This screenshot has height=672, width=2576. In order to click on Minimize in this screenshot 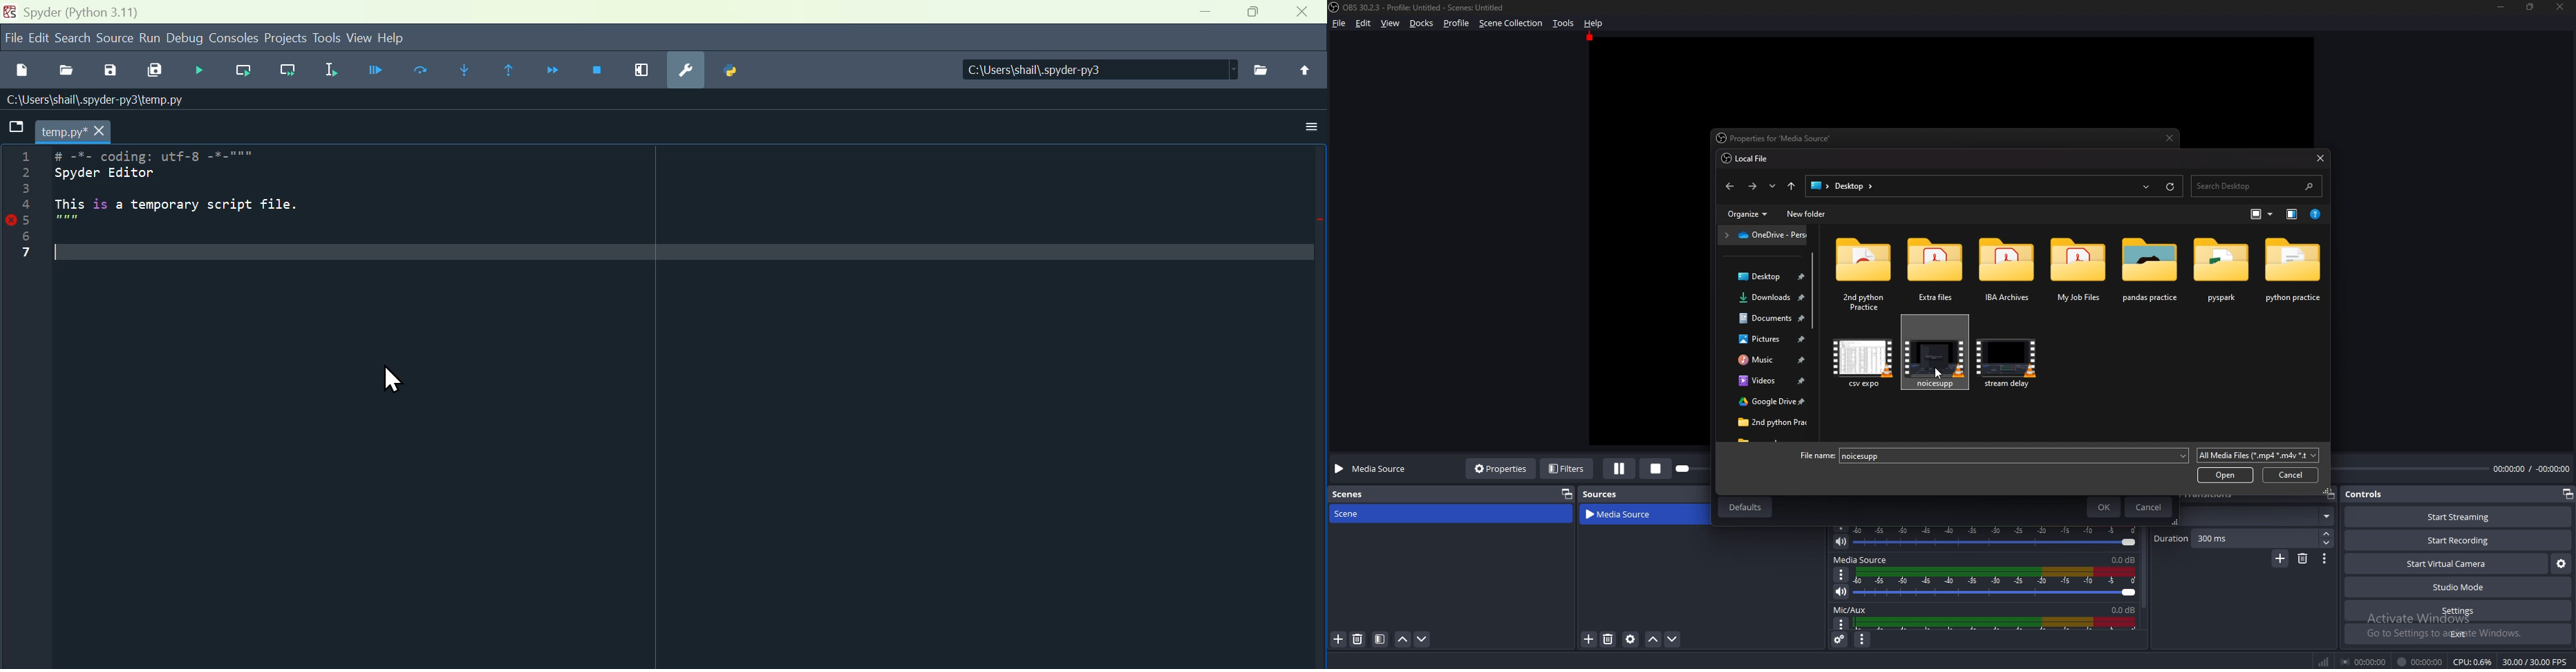, I will do `click(2501, 7)`.